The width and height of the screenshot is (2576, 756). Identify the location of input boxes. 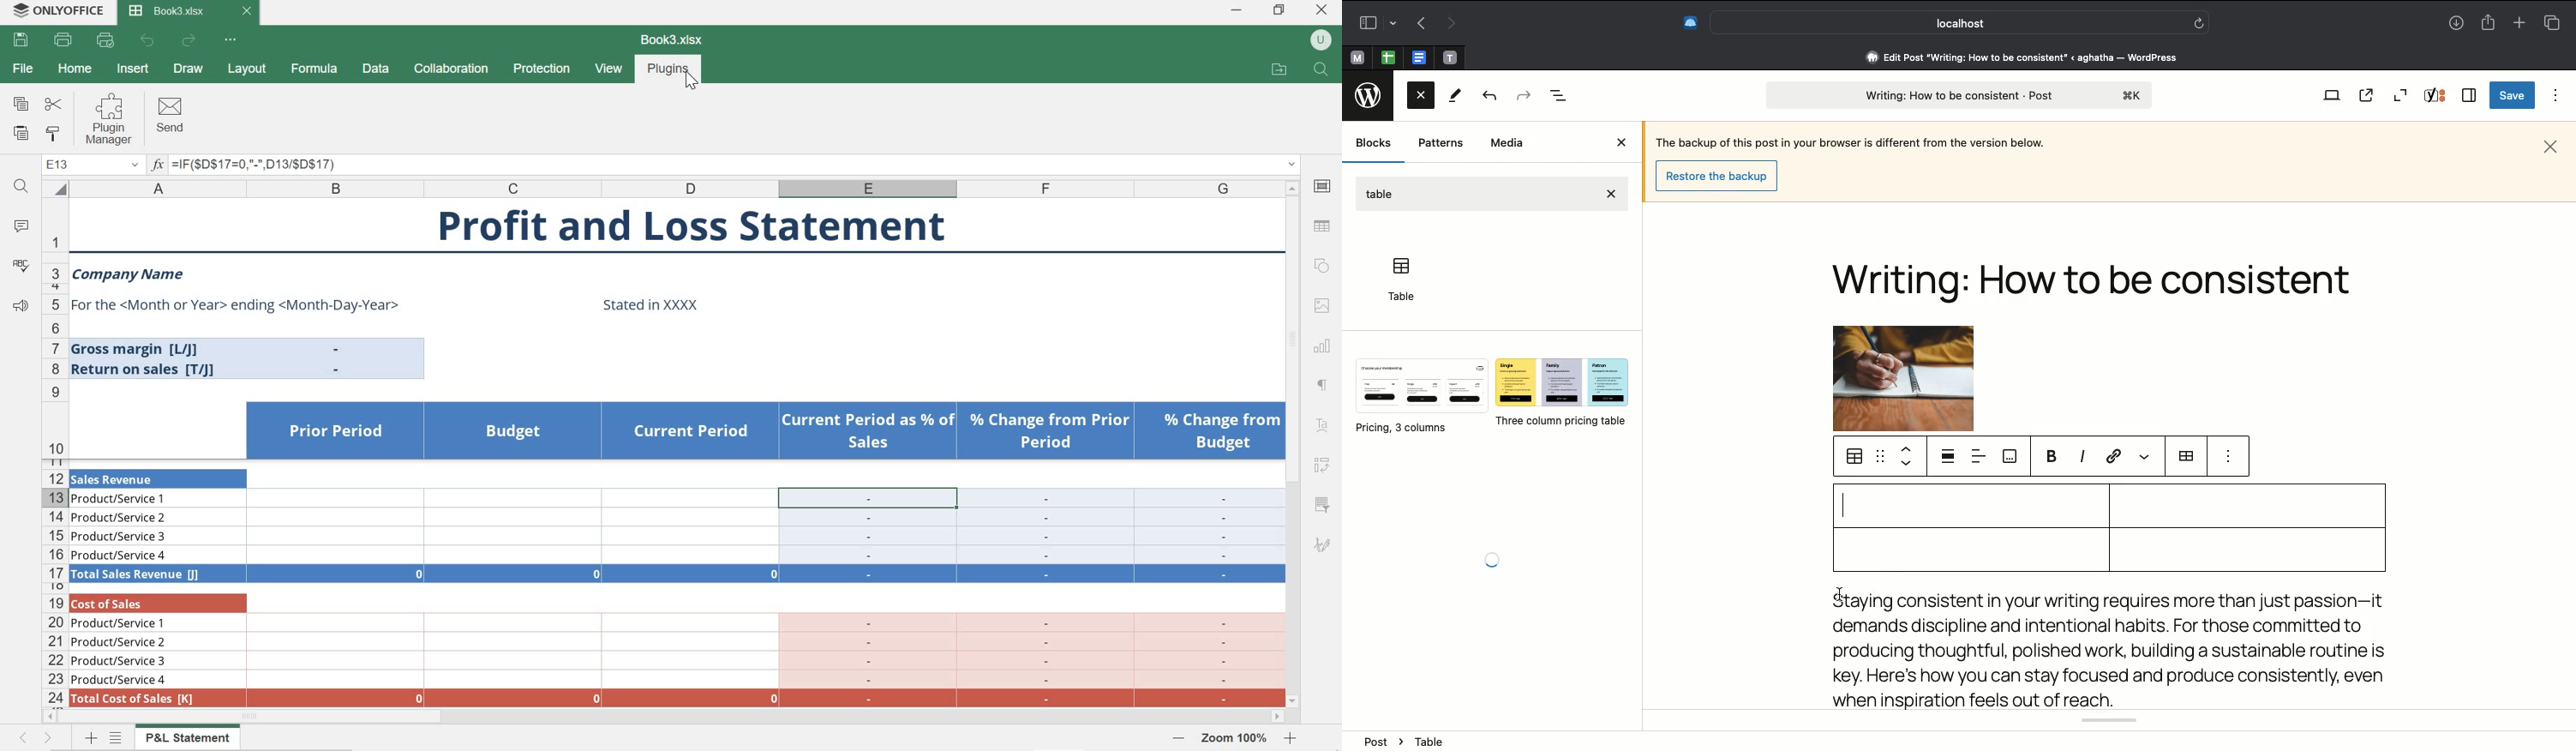
(765, 583).